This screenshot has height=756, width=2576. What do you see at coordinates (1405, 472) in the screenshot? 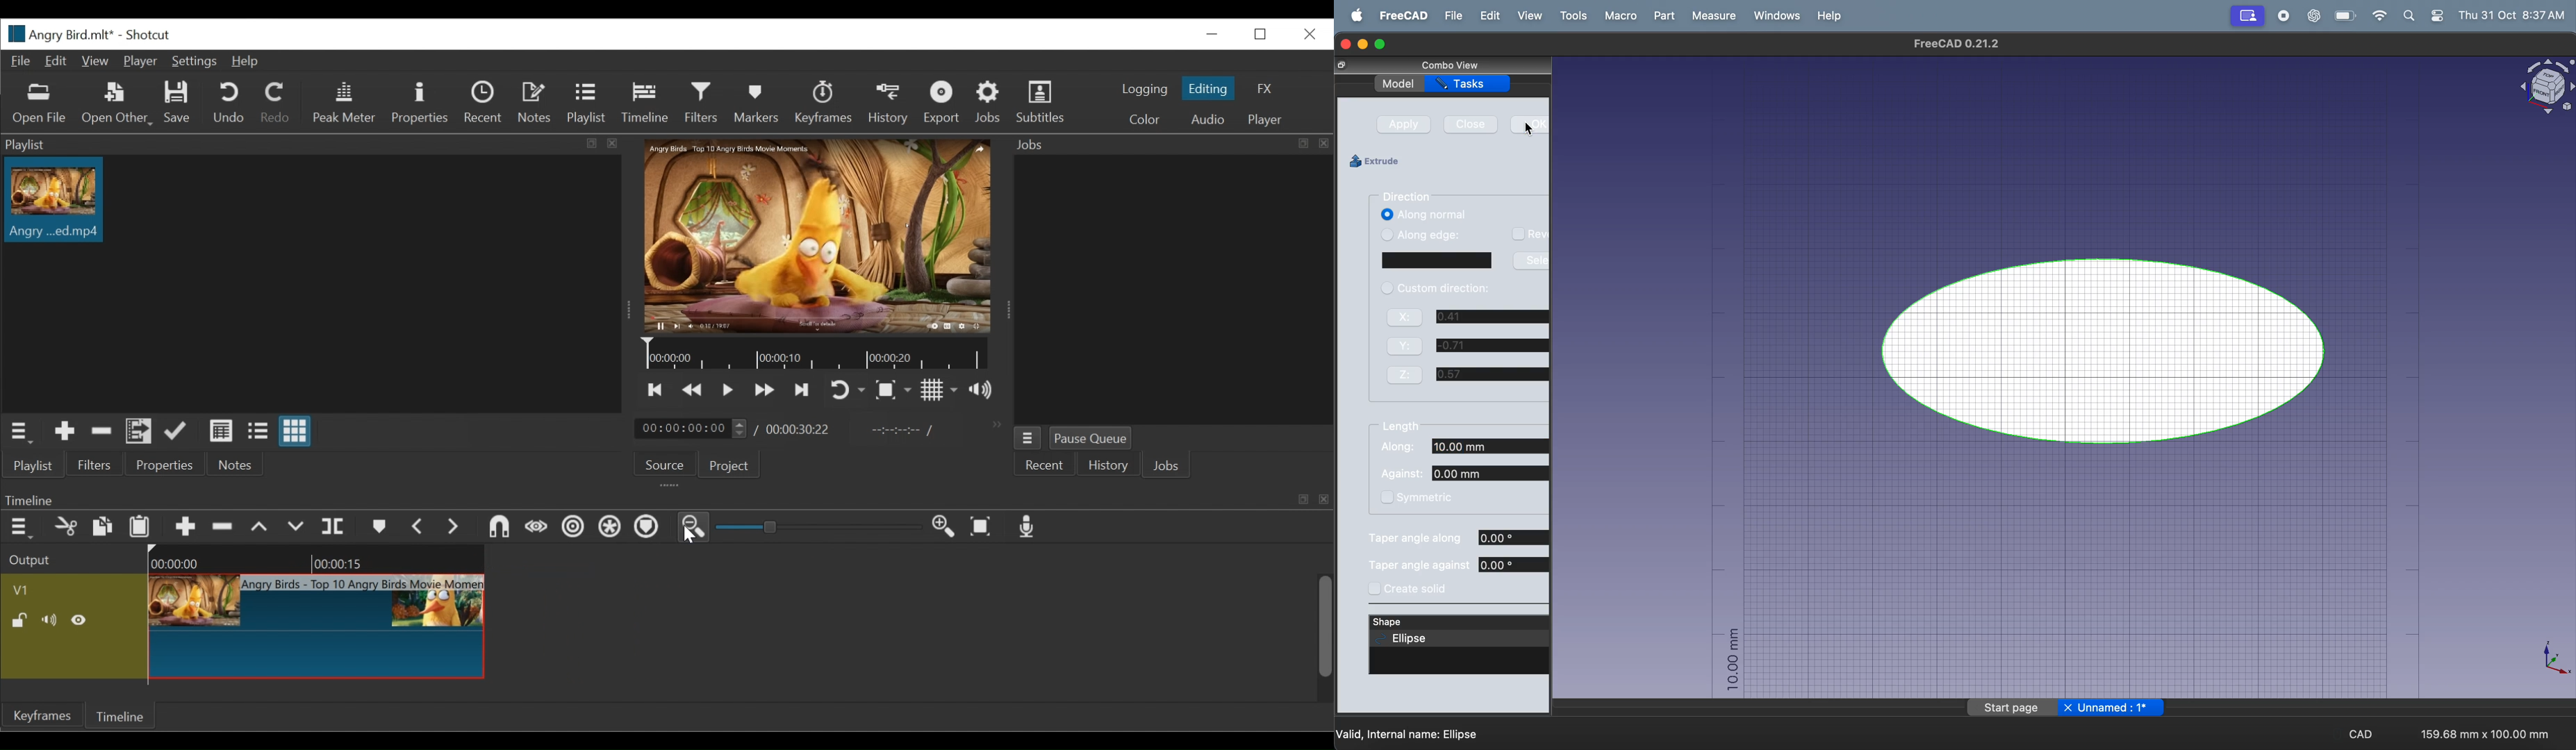
I see `against` at bounding box center [1405, 472].